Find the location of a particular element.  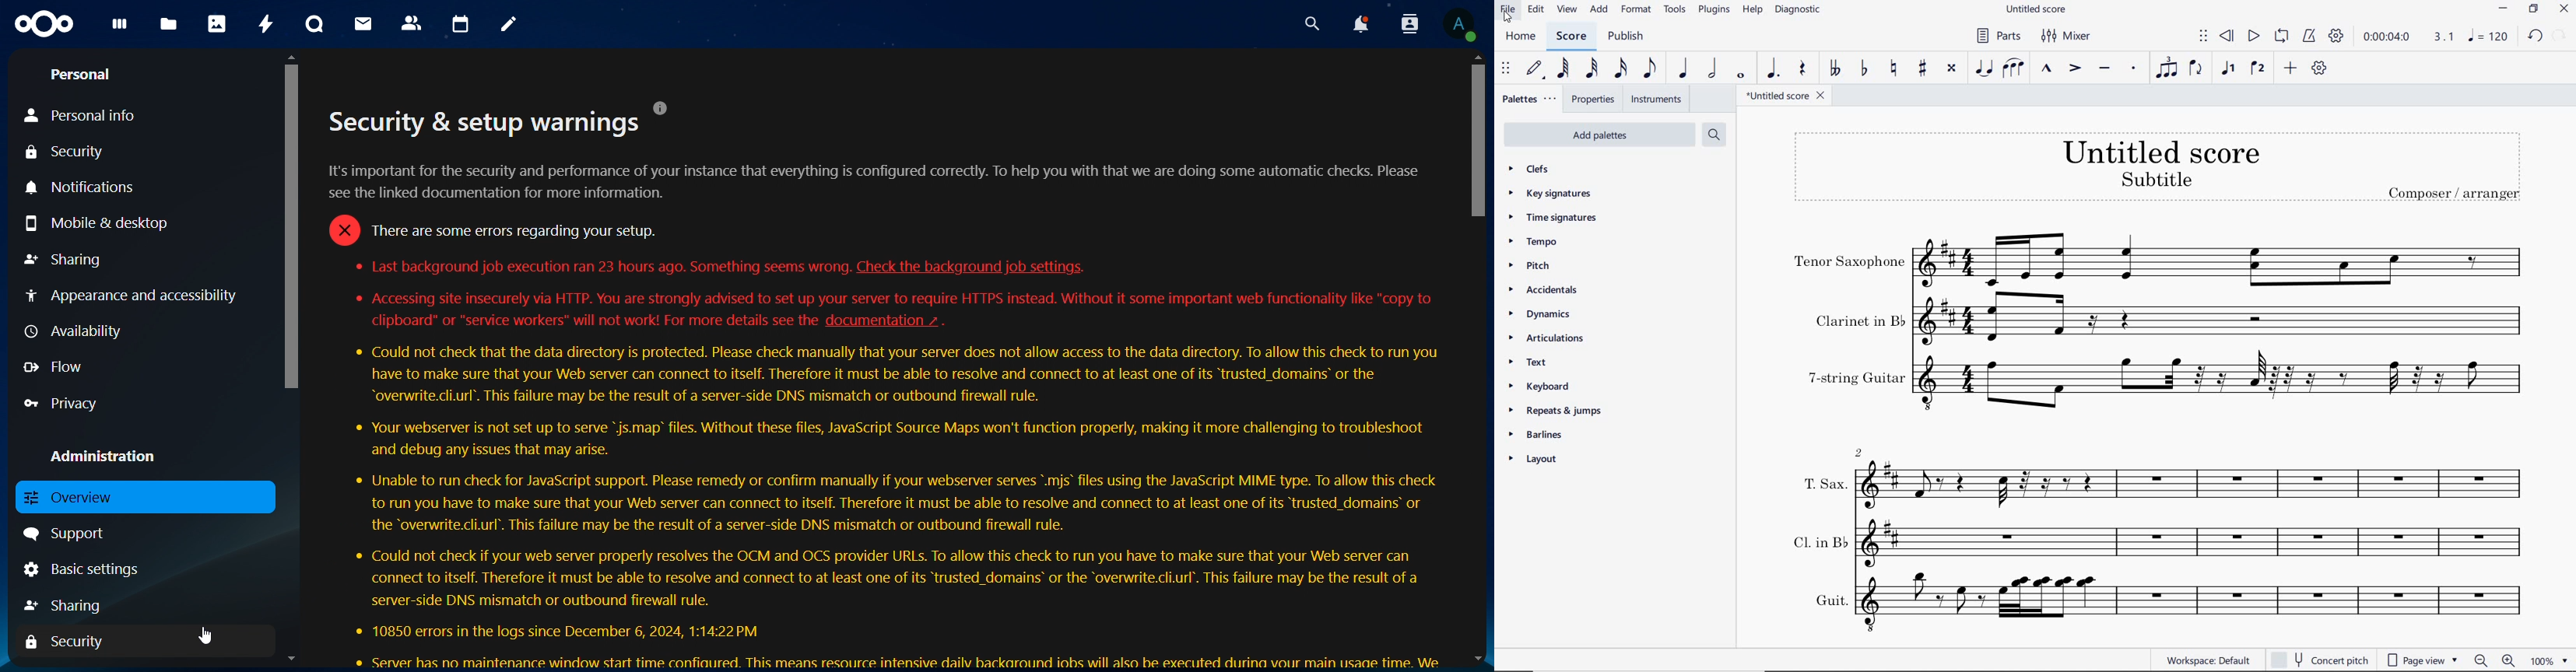

AUGMENTATION DOT is located at coordinates (1773, 70).